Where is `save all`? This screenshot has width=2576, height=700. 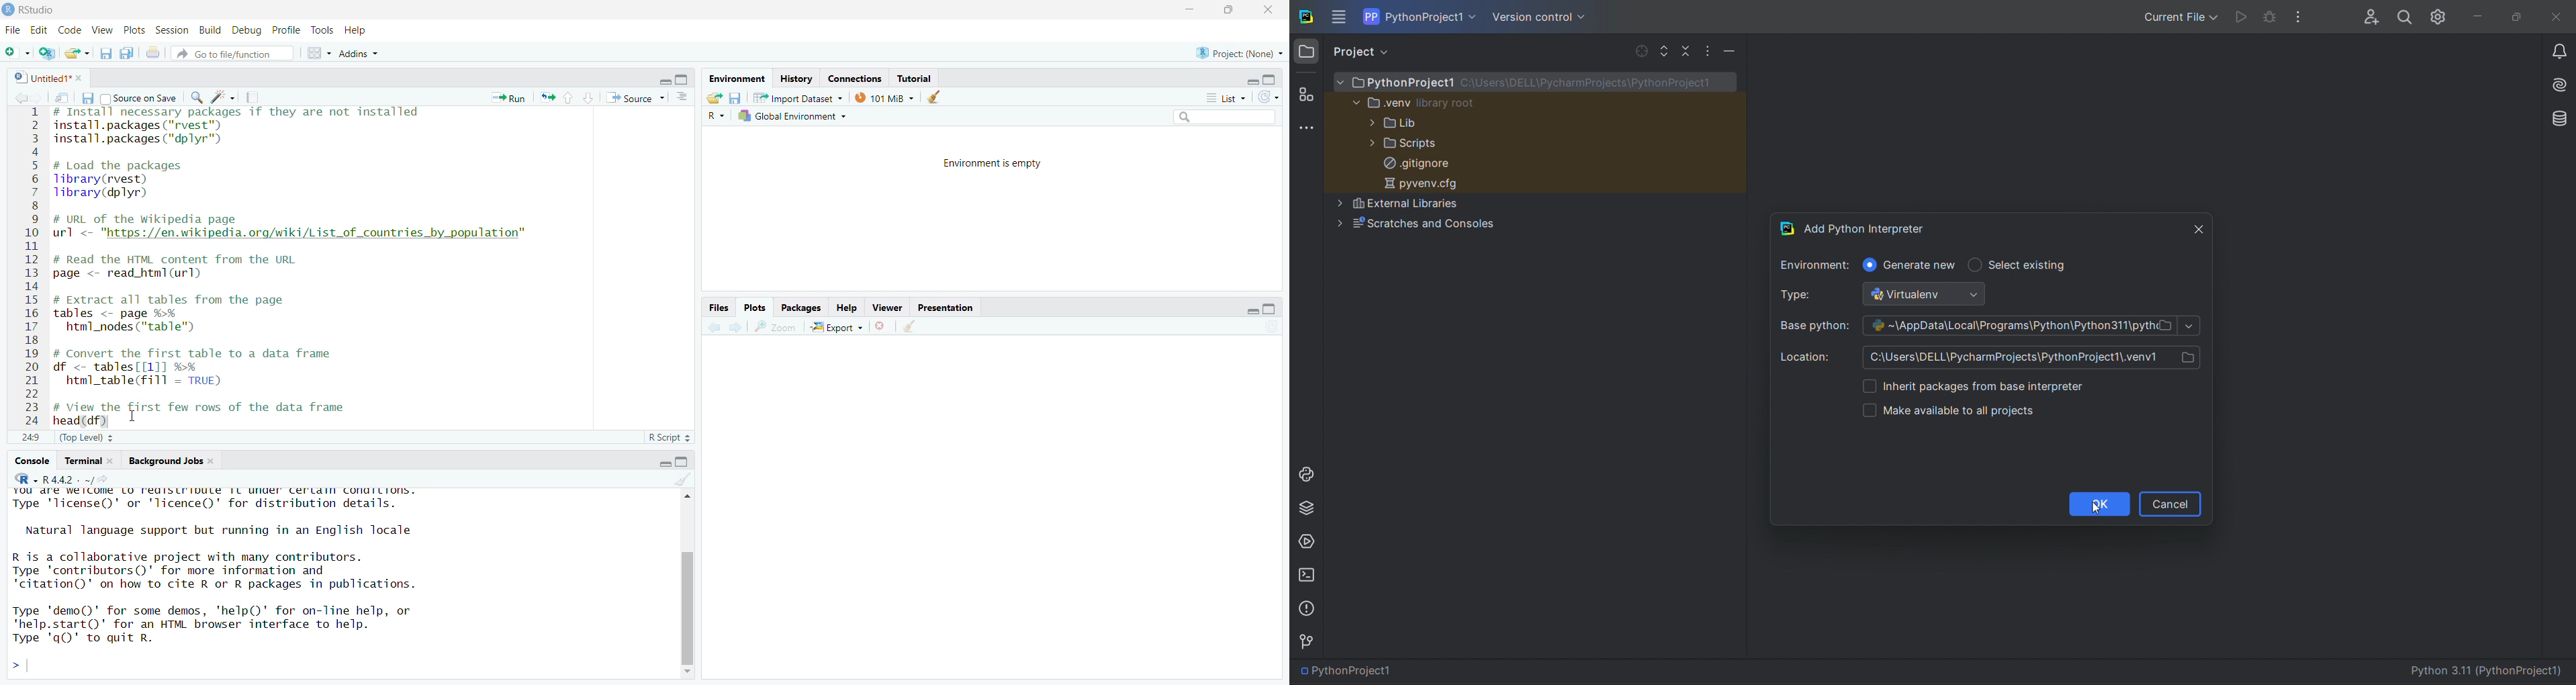 save all is located at coordinates (128, 53).